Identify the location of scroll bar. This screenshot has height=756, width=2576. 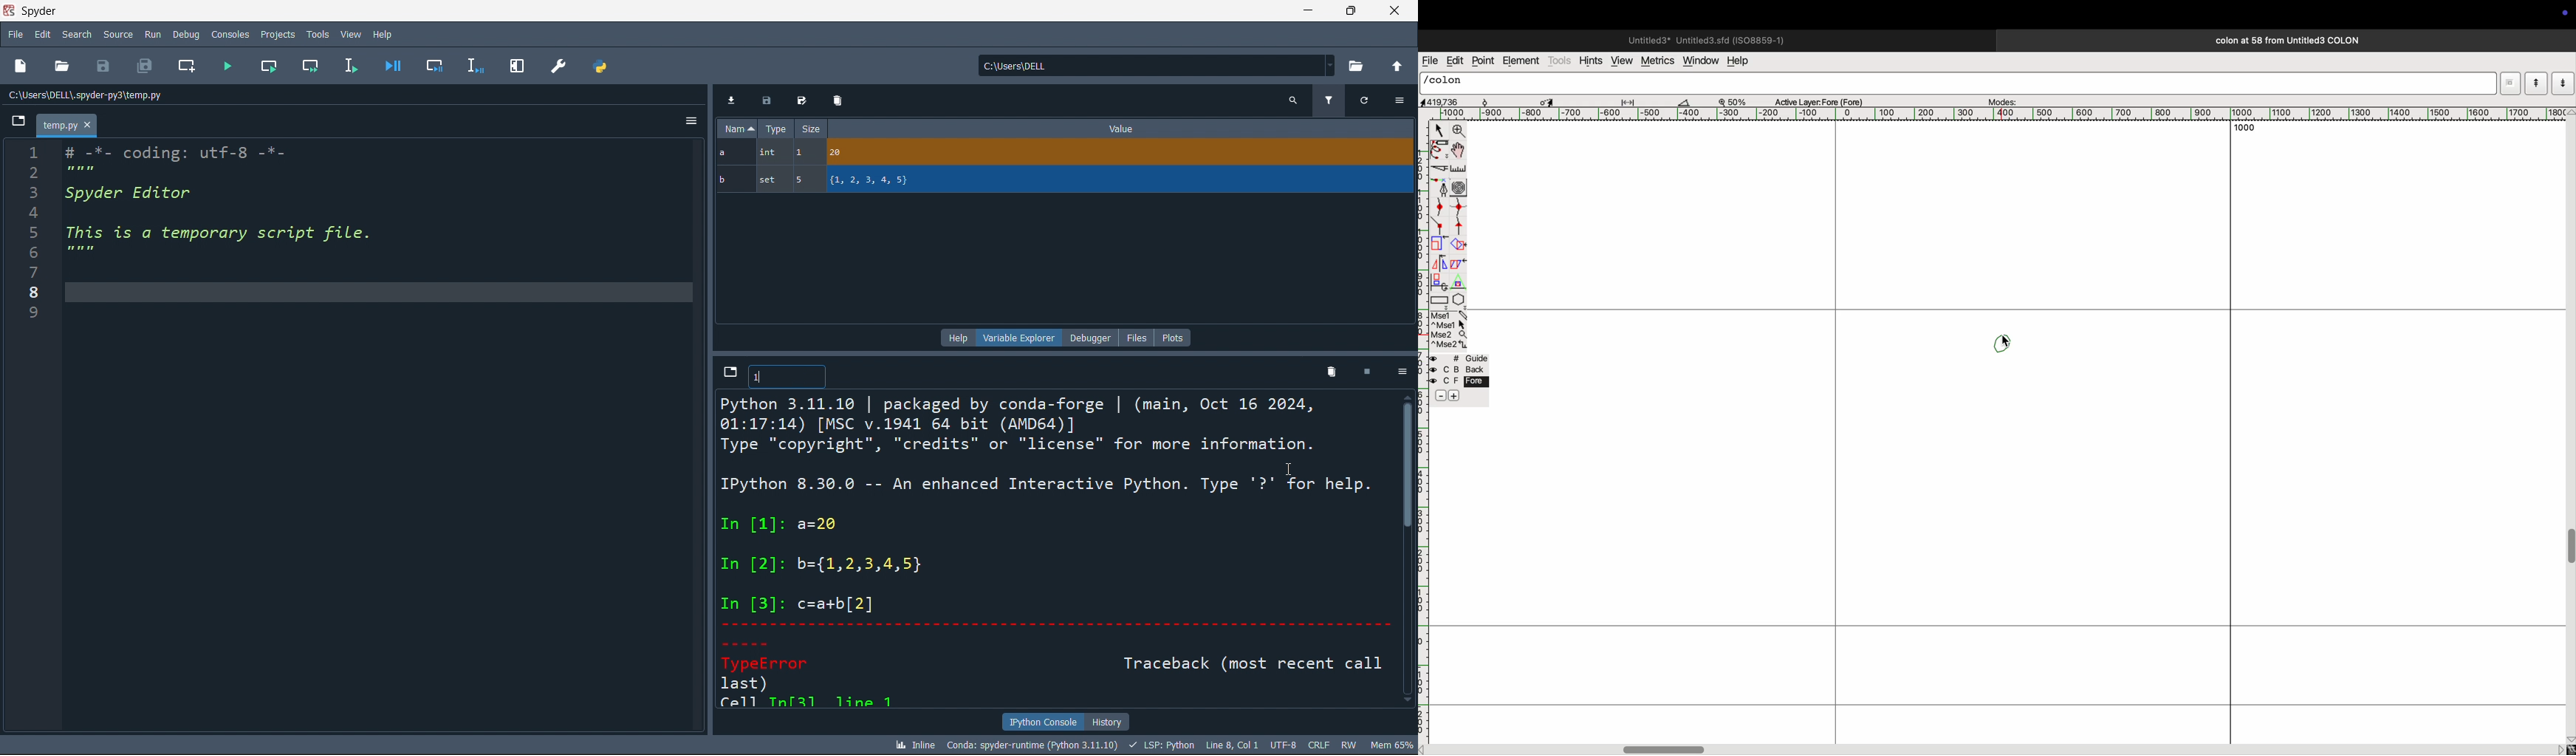
(1409, 552).